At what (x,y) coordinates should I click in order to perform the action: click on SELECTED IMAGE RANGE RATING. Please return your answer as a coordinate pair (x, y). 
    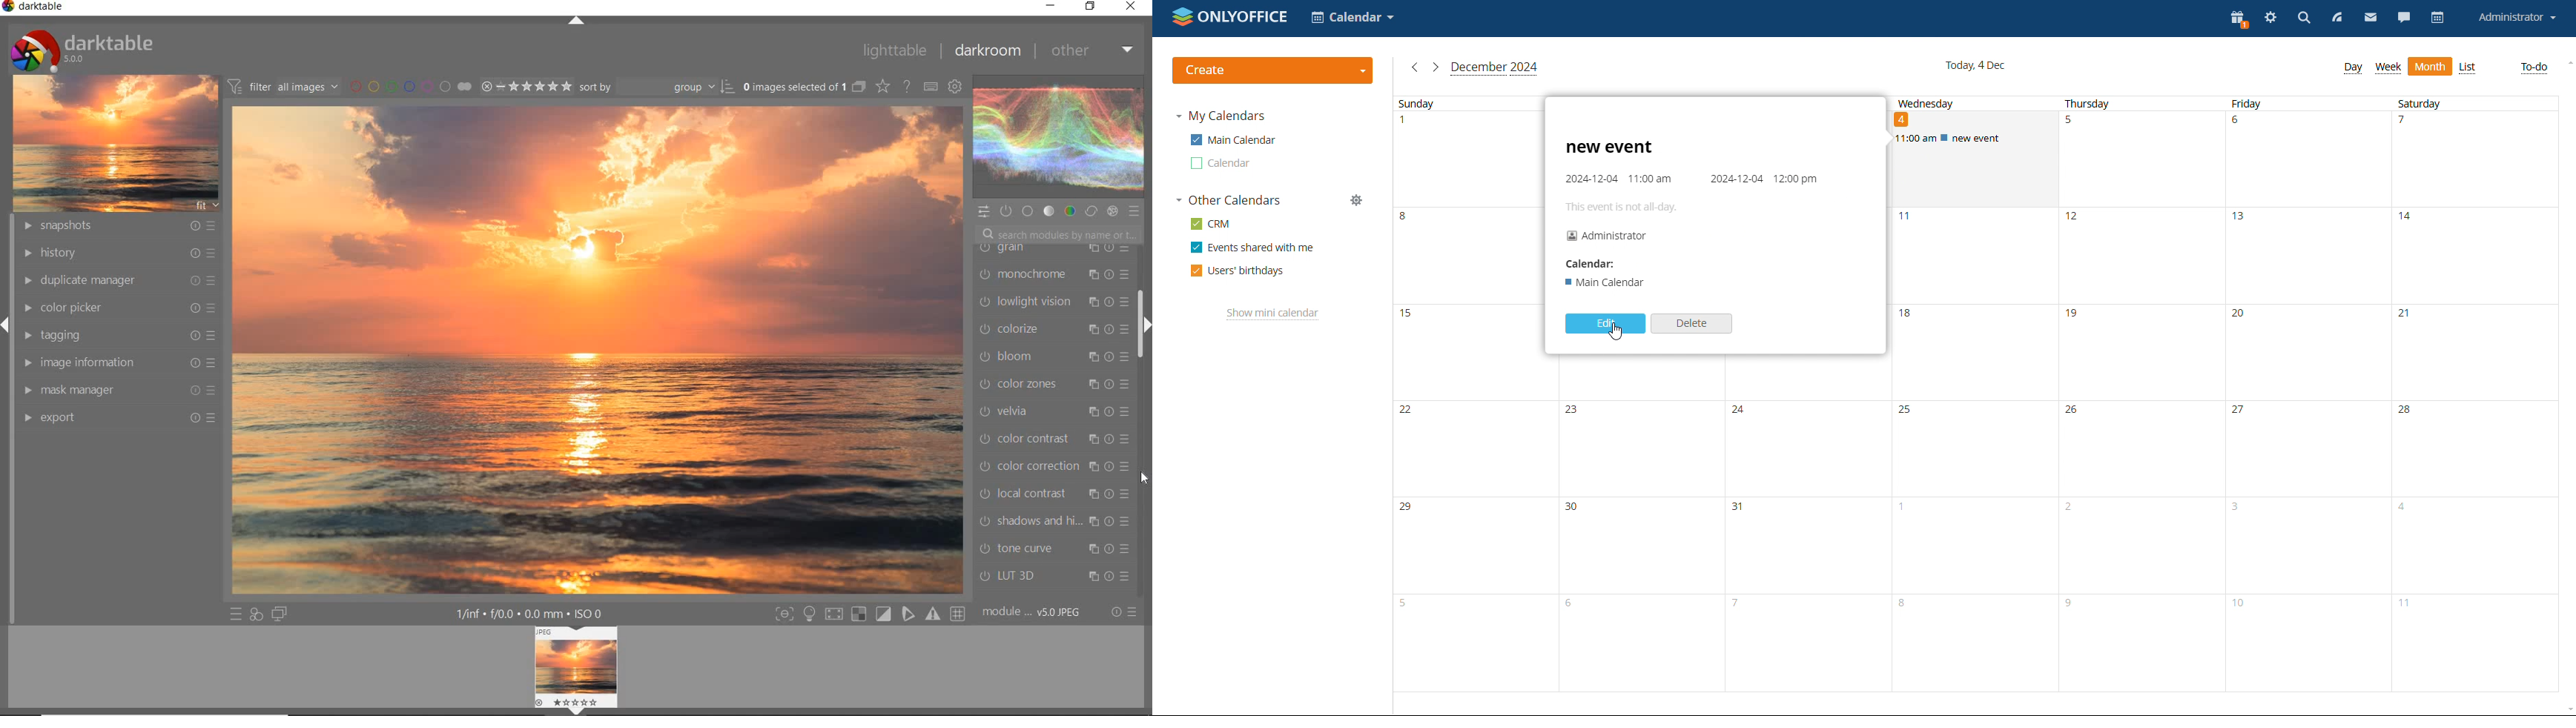
    Looking at the image, I should click on (527, 86).